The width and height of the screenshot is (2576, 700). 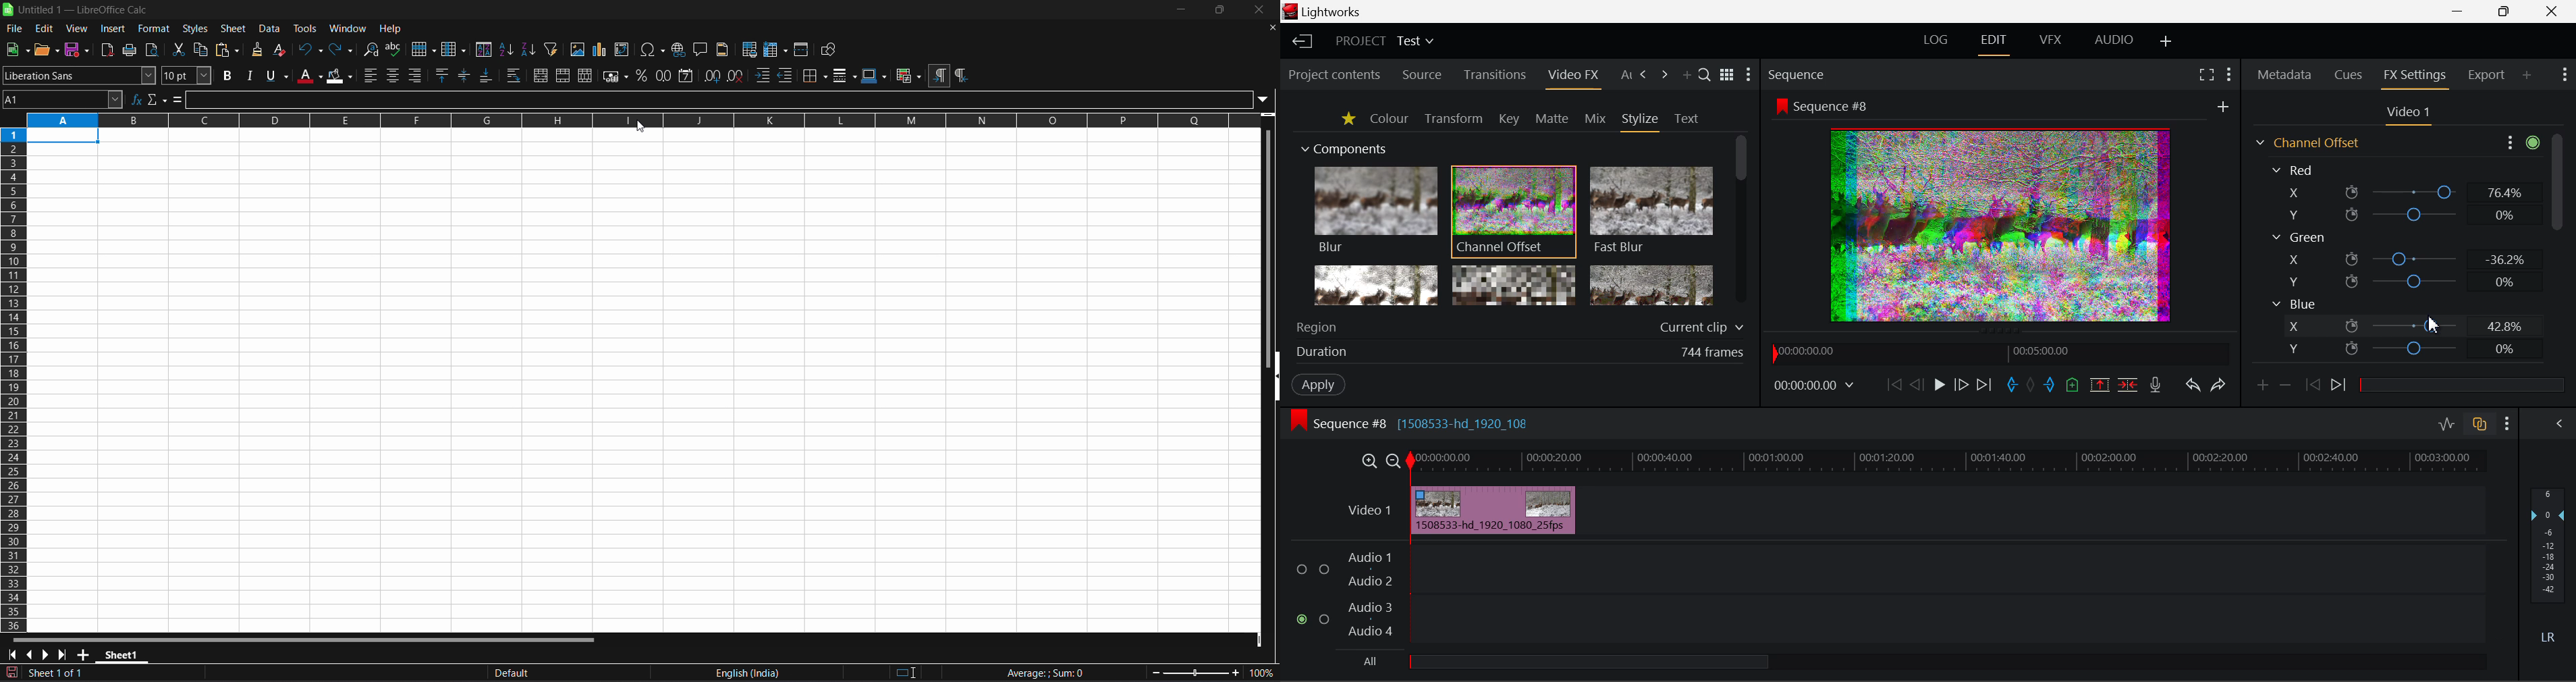 I want to click on Search, so click(x=1705, y=74).